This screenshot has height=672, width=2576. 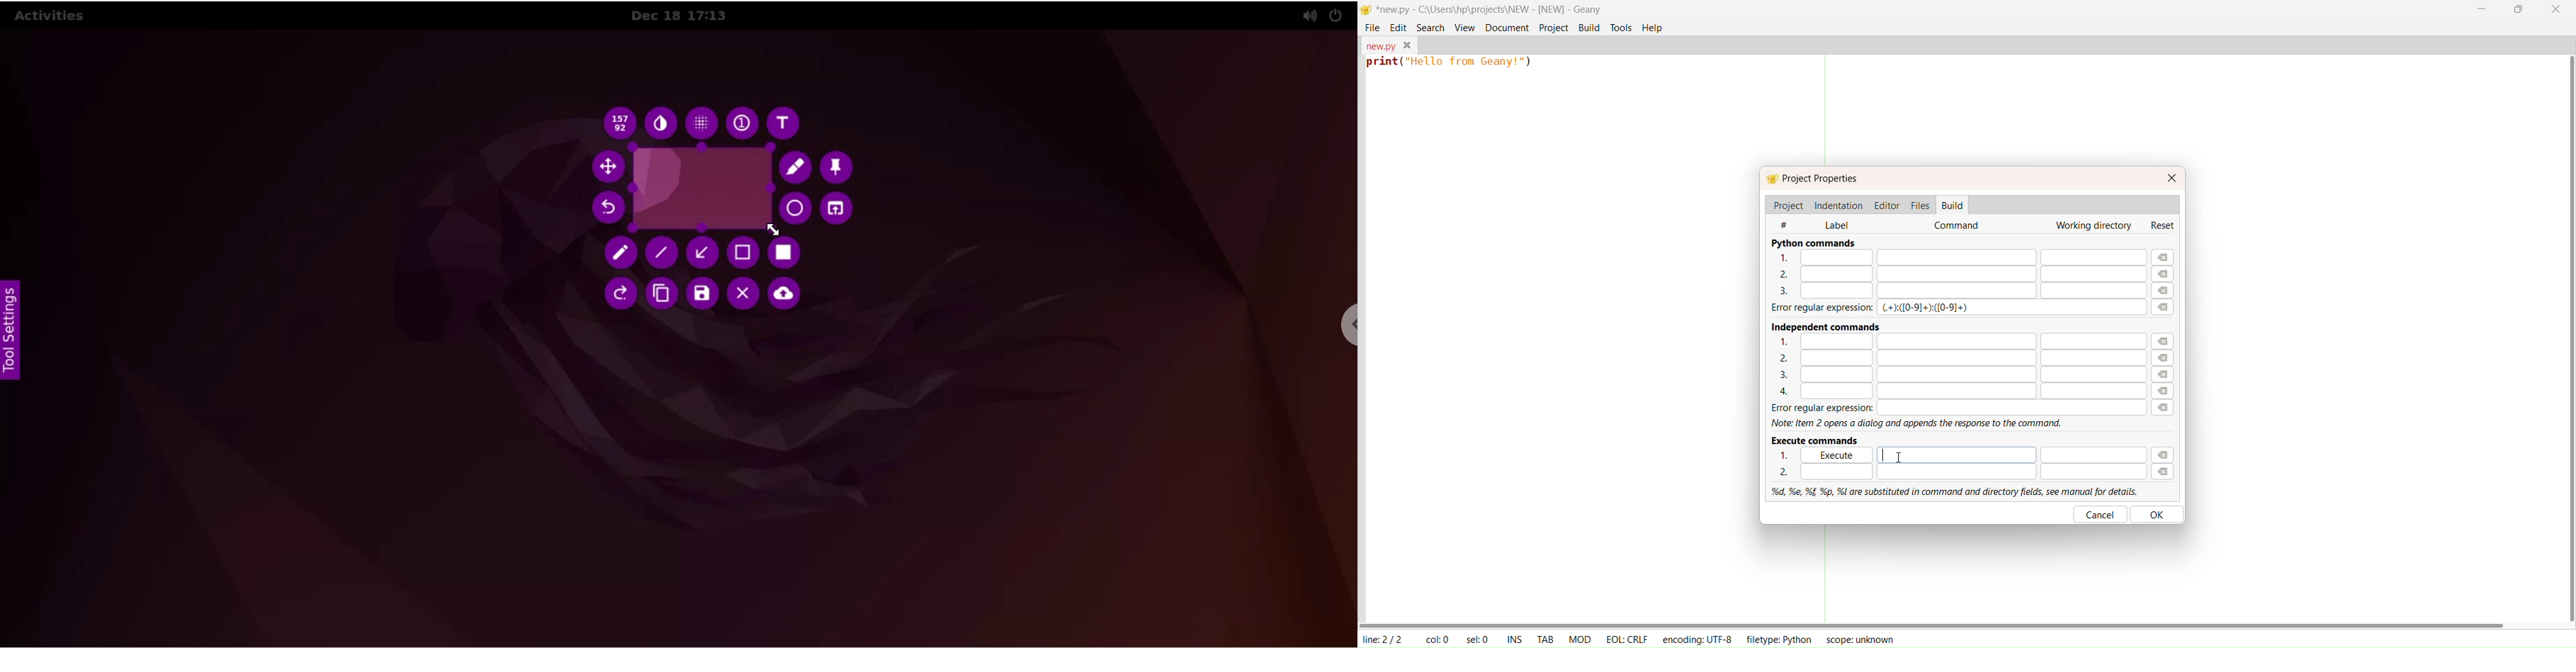 What do you see at coordinates (1788, 205) in the screenshot?
I see `project` at bounding box center [1788, 205].